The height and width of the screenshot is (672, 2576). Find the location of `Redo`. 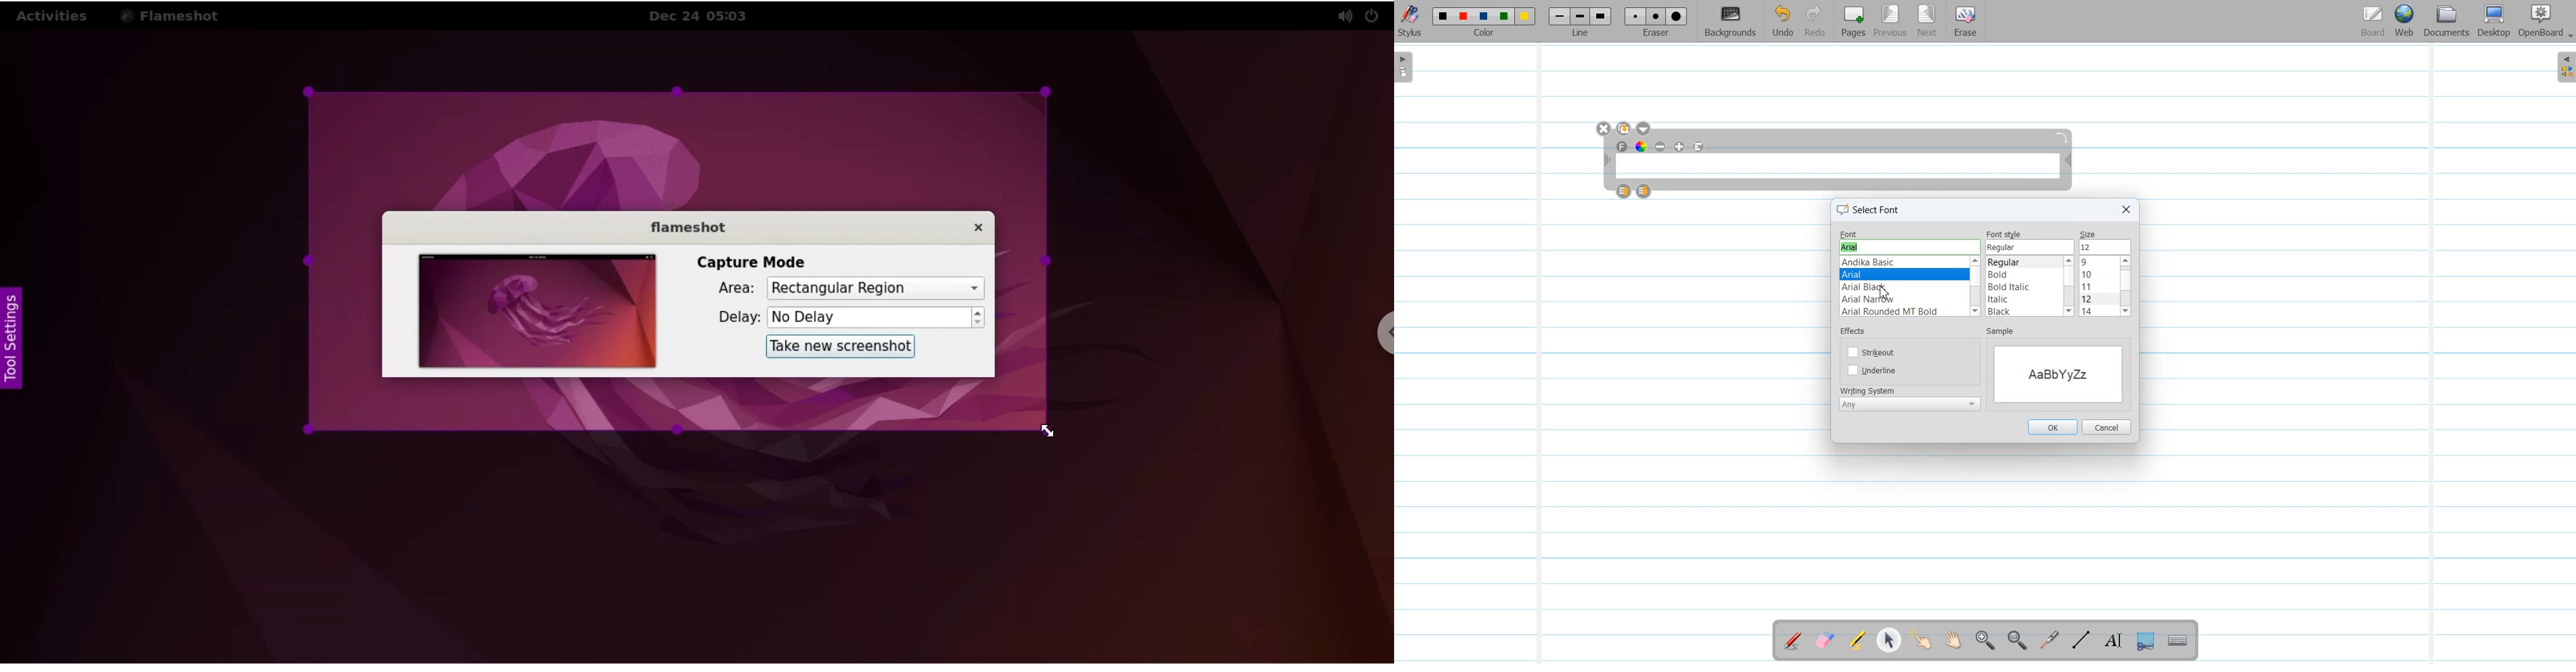

Redo is located at coordinates (1815, 22).